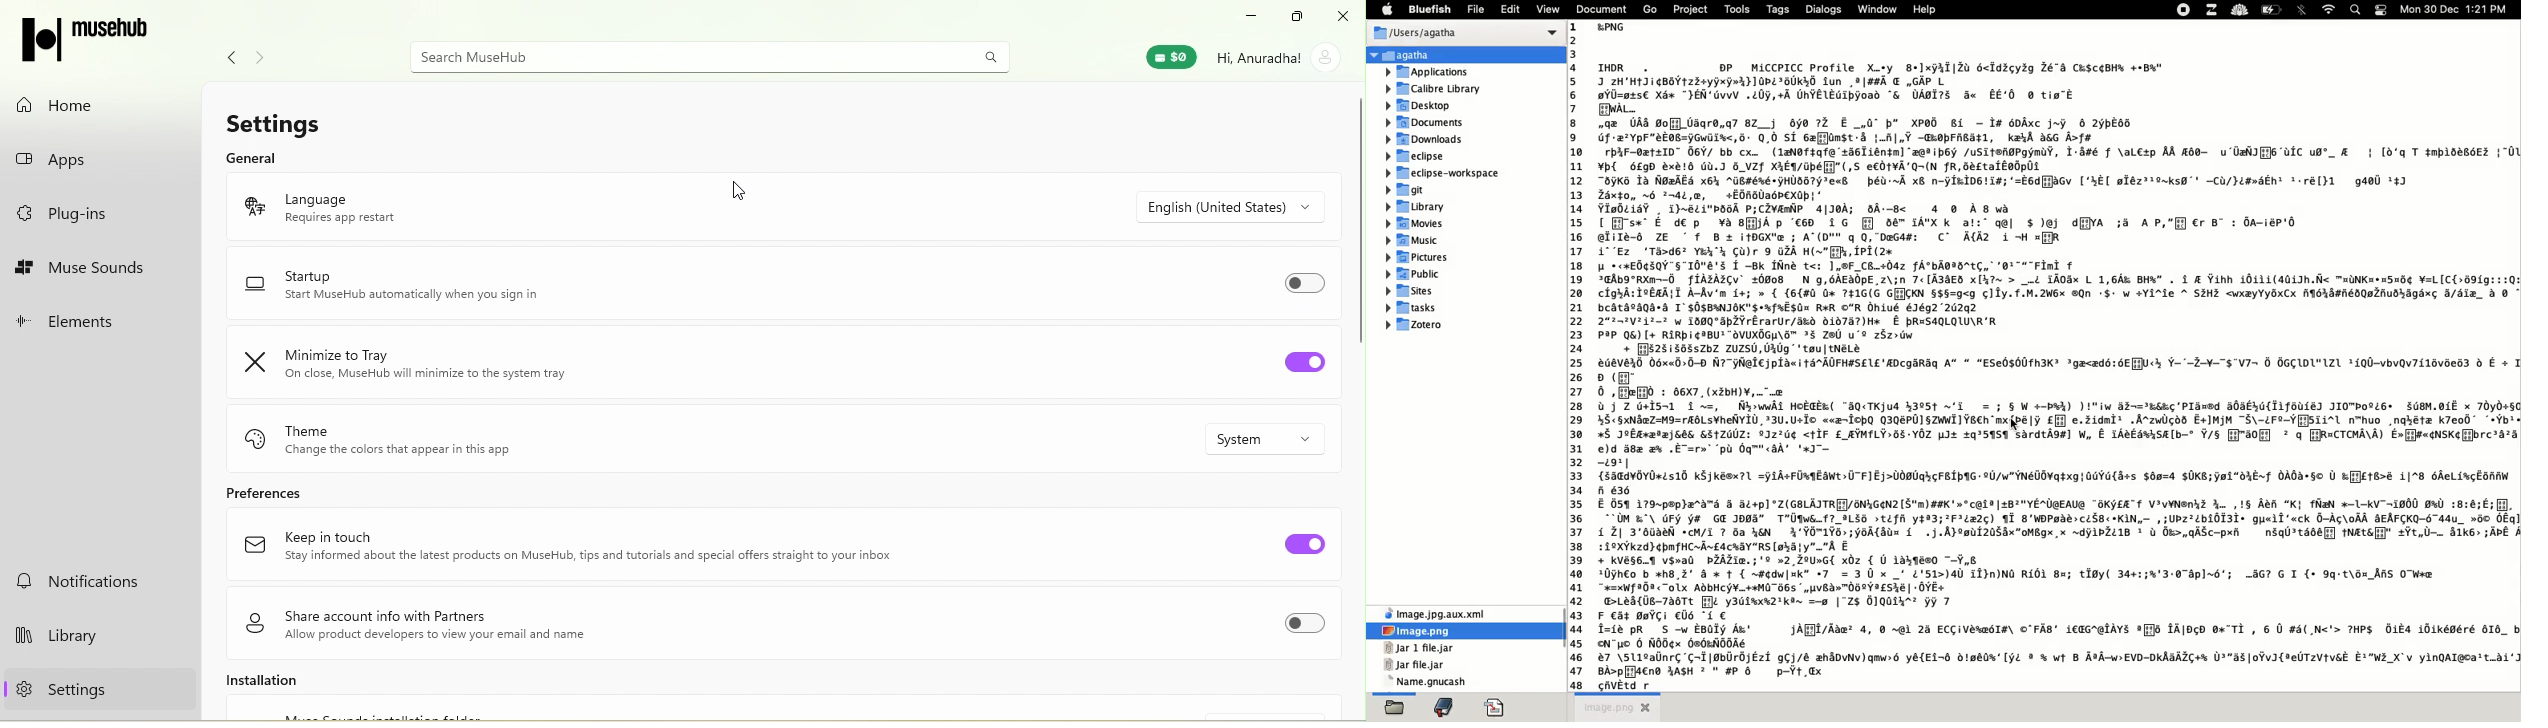 This screenshot has width=2548, height=728. I want to click on downloads, so click(1427, 139).